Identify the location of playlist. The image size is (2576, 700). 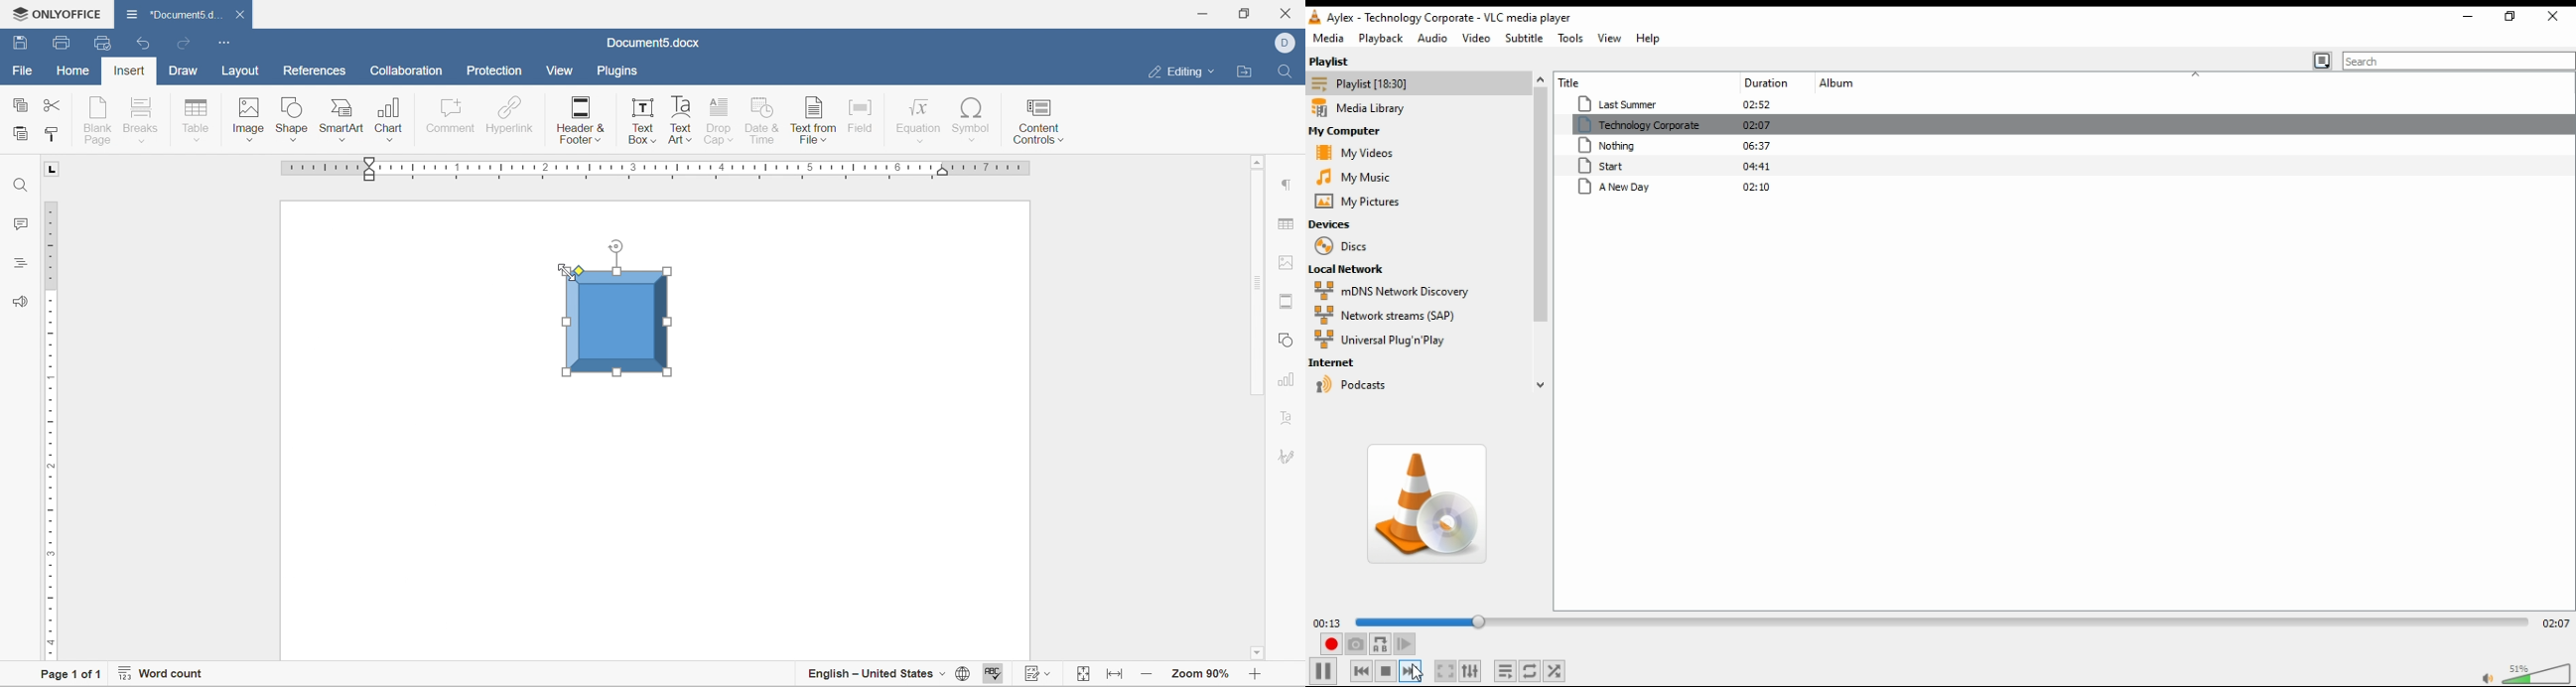
(1333, 63).